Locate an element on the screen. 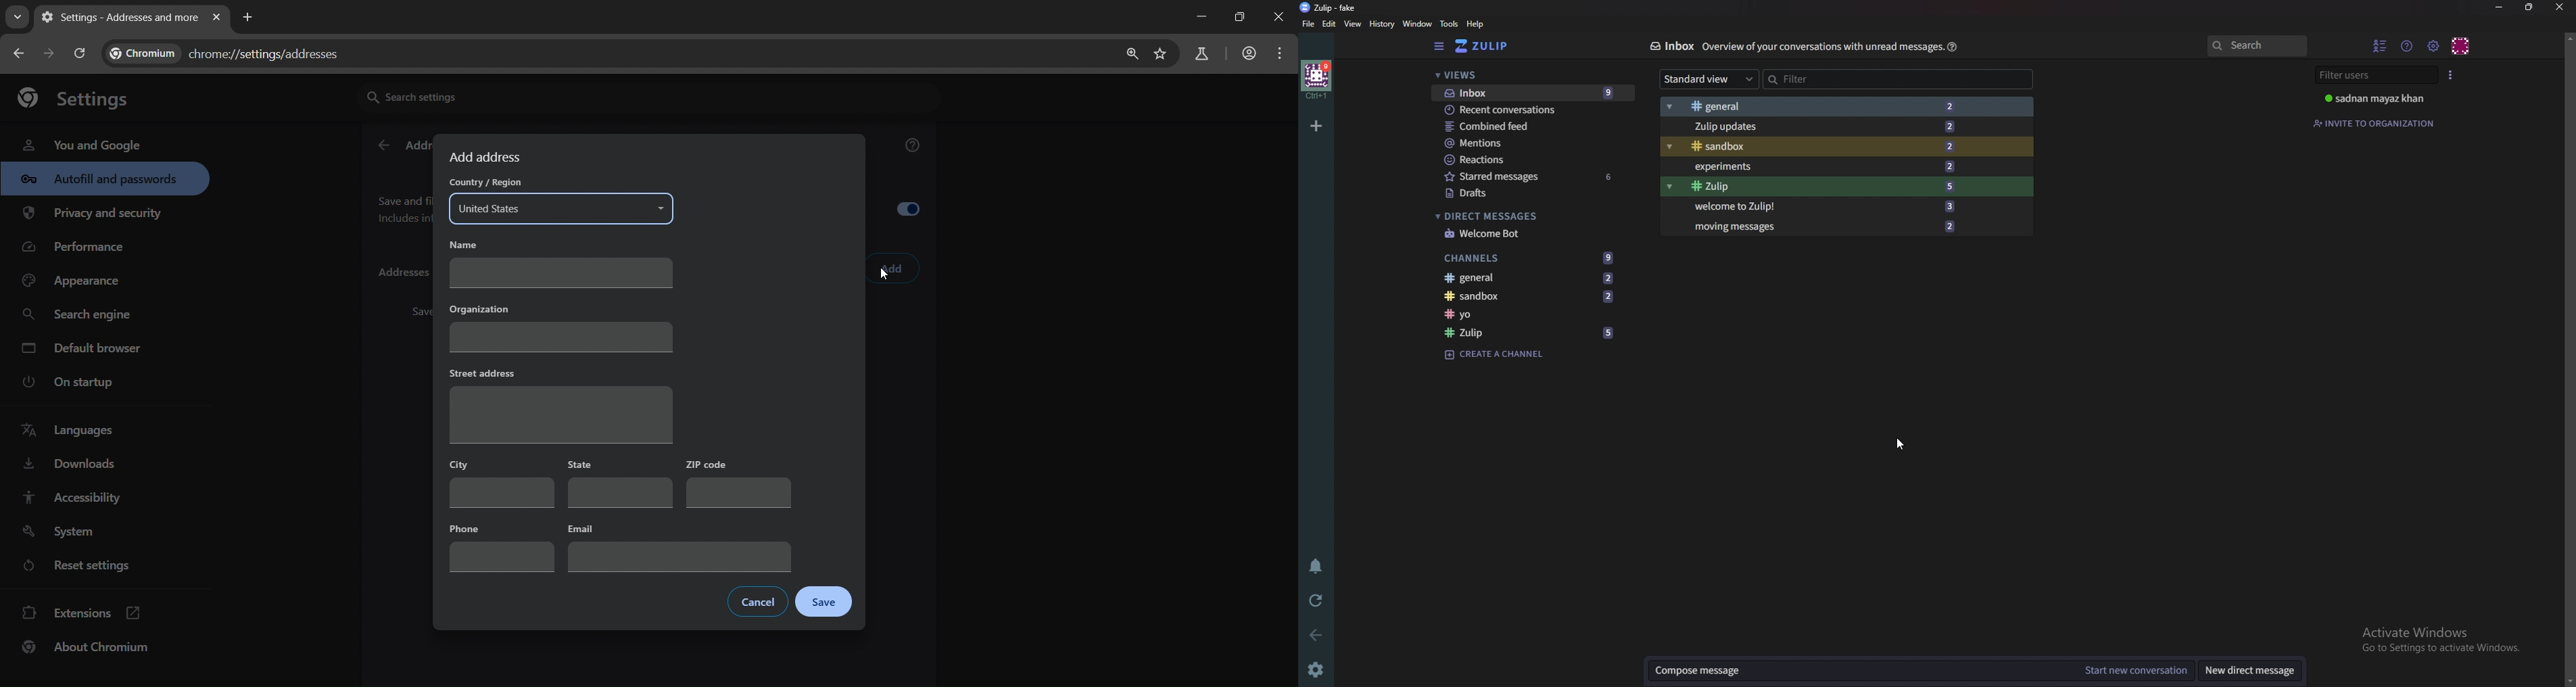  Combine feed is located at coordinates (1525, 126).